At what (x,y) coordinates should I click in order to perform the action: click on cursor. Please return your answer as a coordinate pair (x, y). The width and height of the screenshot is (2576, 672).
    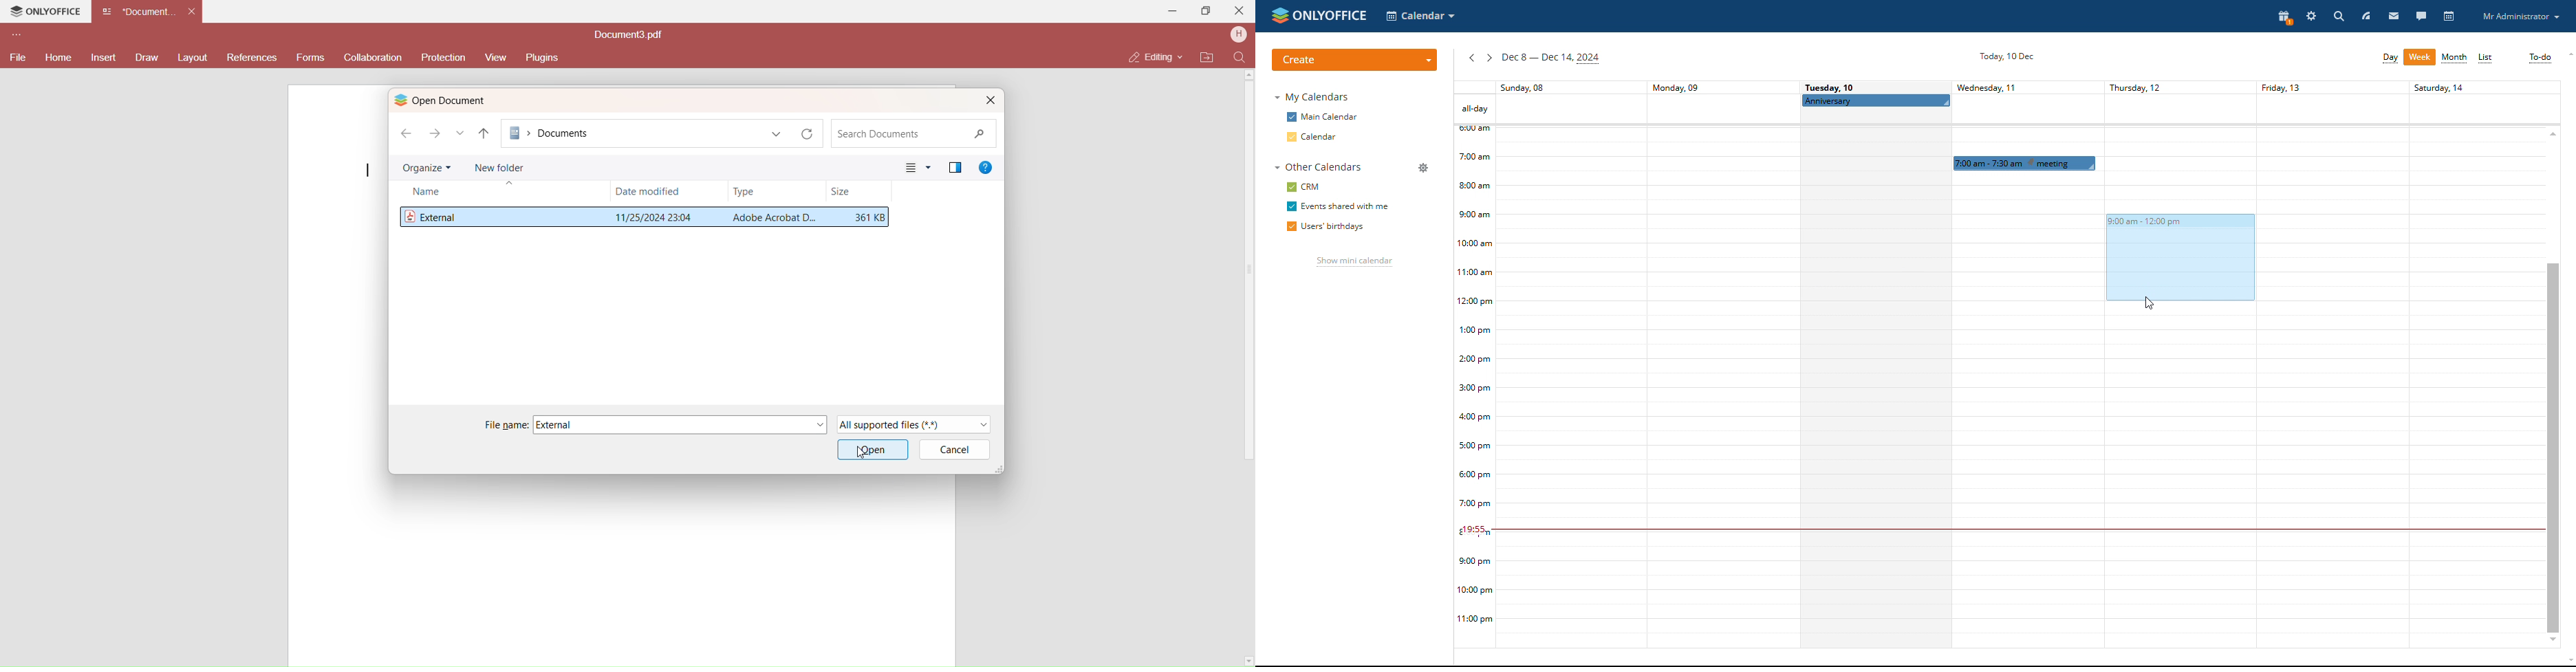
    Looking at the image, I should click on (2150, 304).